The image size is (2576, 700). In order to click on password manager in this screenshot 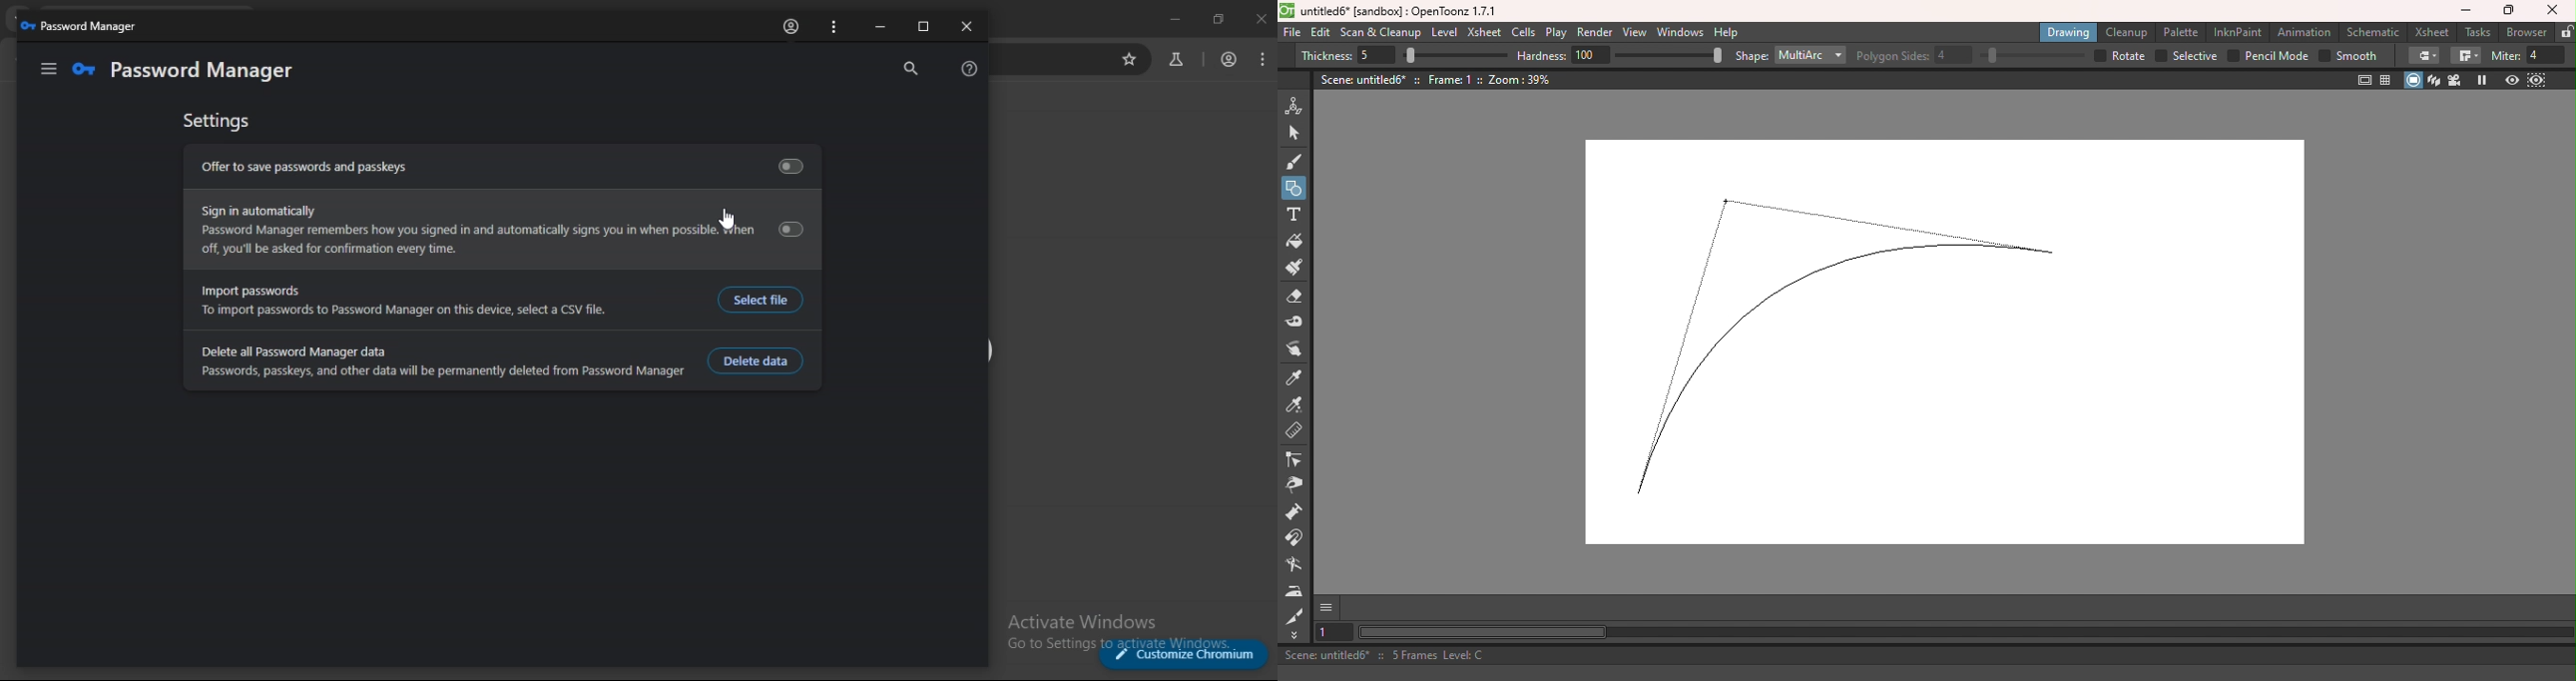, I will do `click(80, 26)`.